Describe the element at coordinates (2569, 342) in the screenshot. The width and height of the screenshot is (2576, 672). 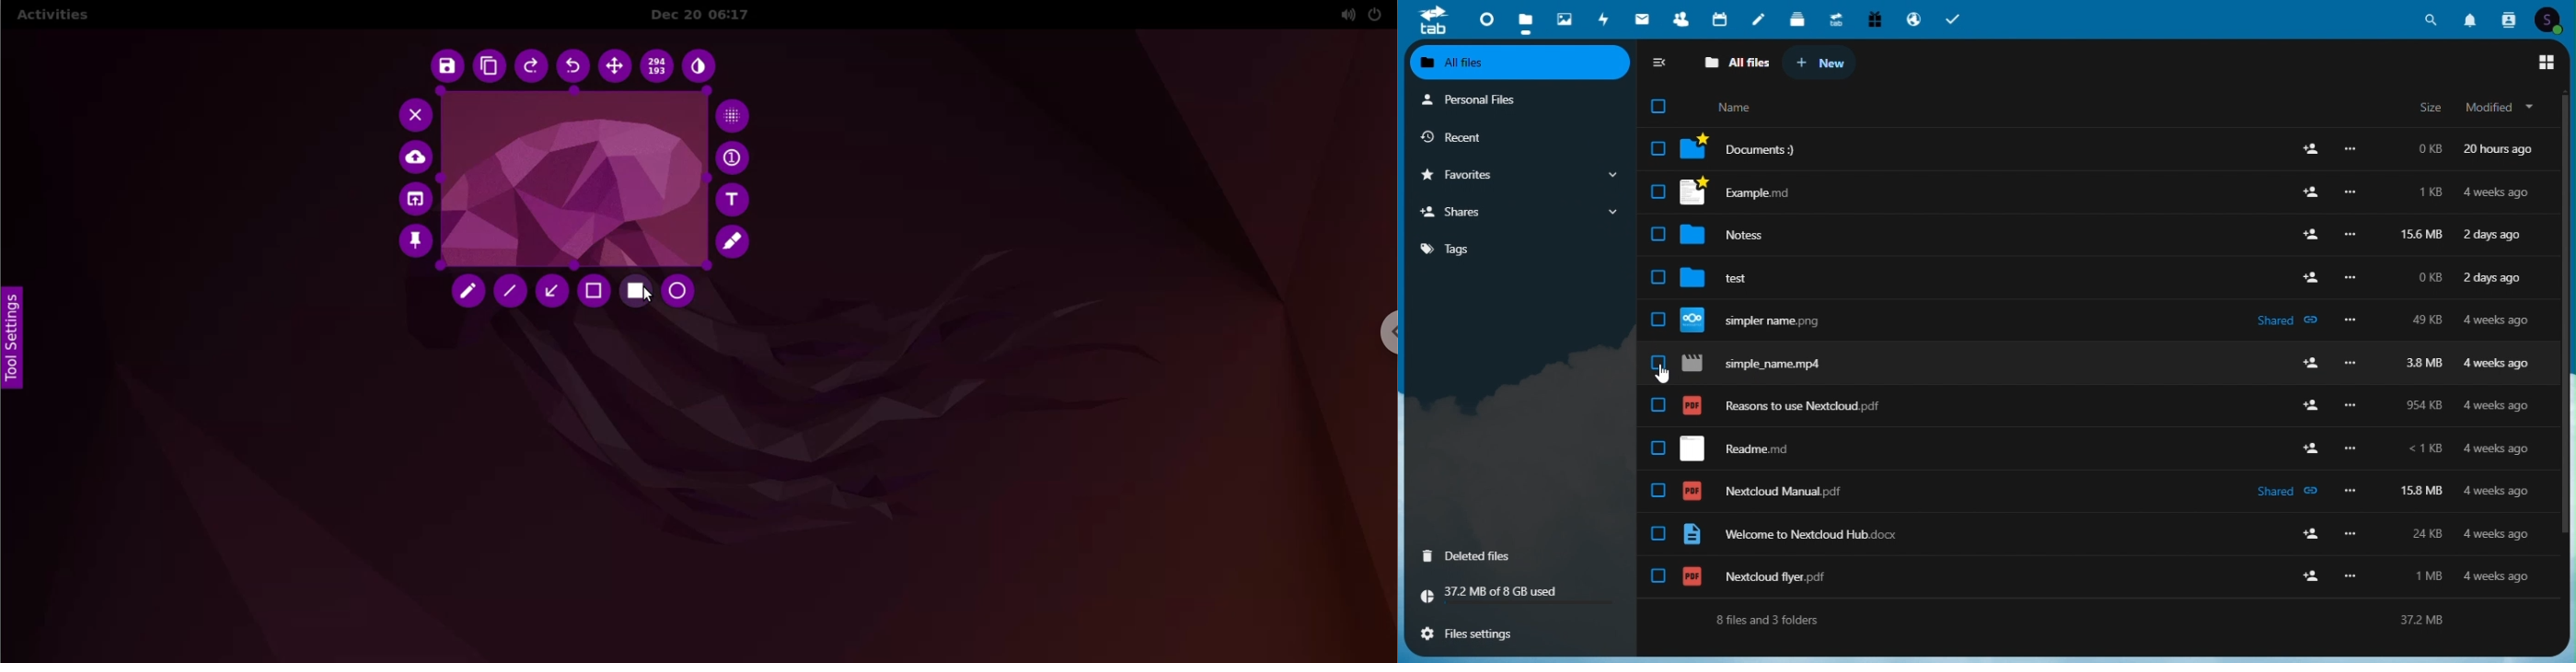
I see `Vertical scroll bar` at that location.